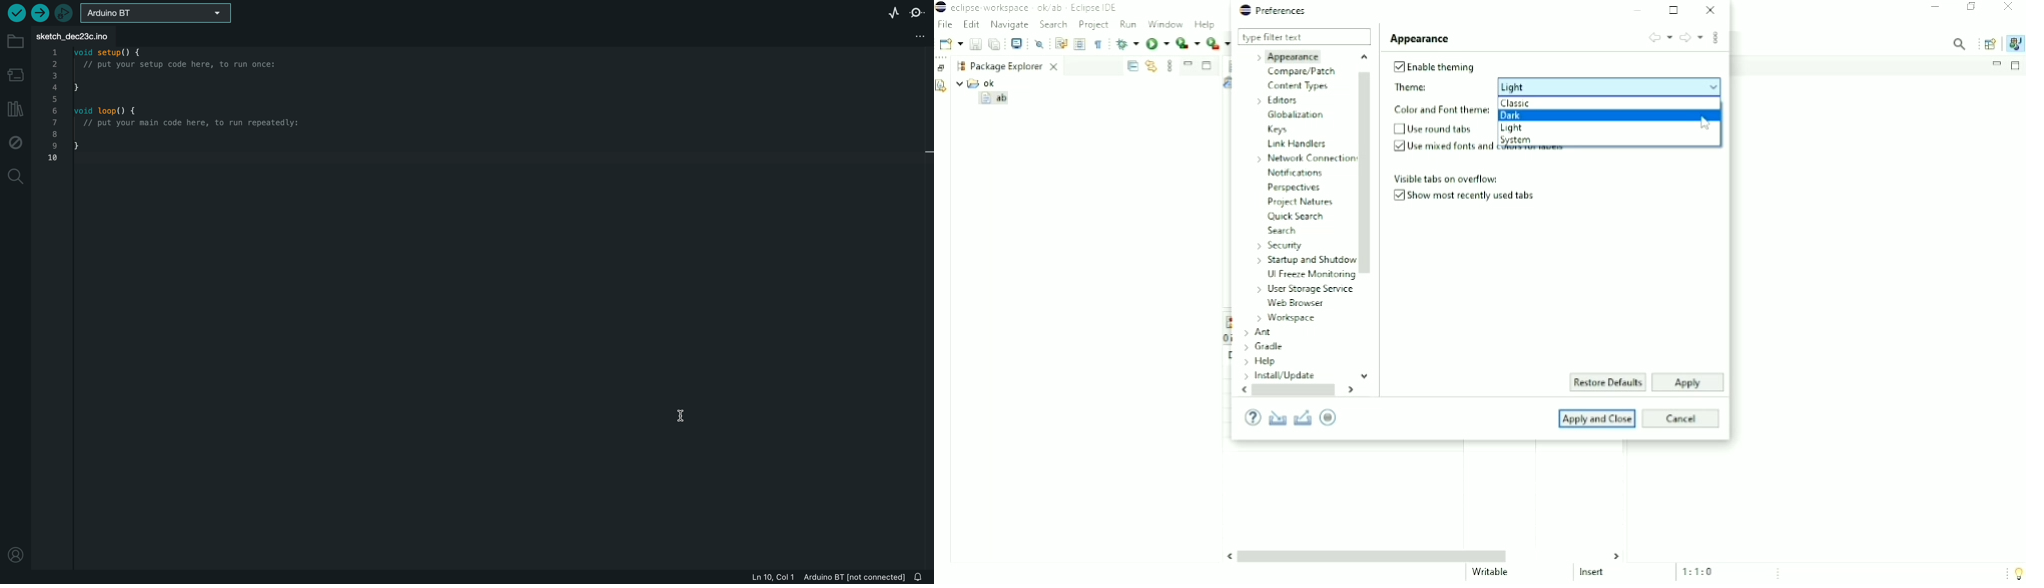  What do you see at coordinates (1129, 24) in the screenshot?
I see `Run` at bounding box center [1129, 24].